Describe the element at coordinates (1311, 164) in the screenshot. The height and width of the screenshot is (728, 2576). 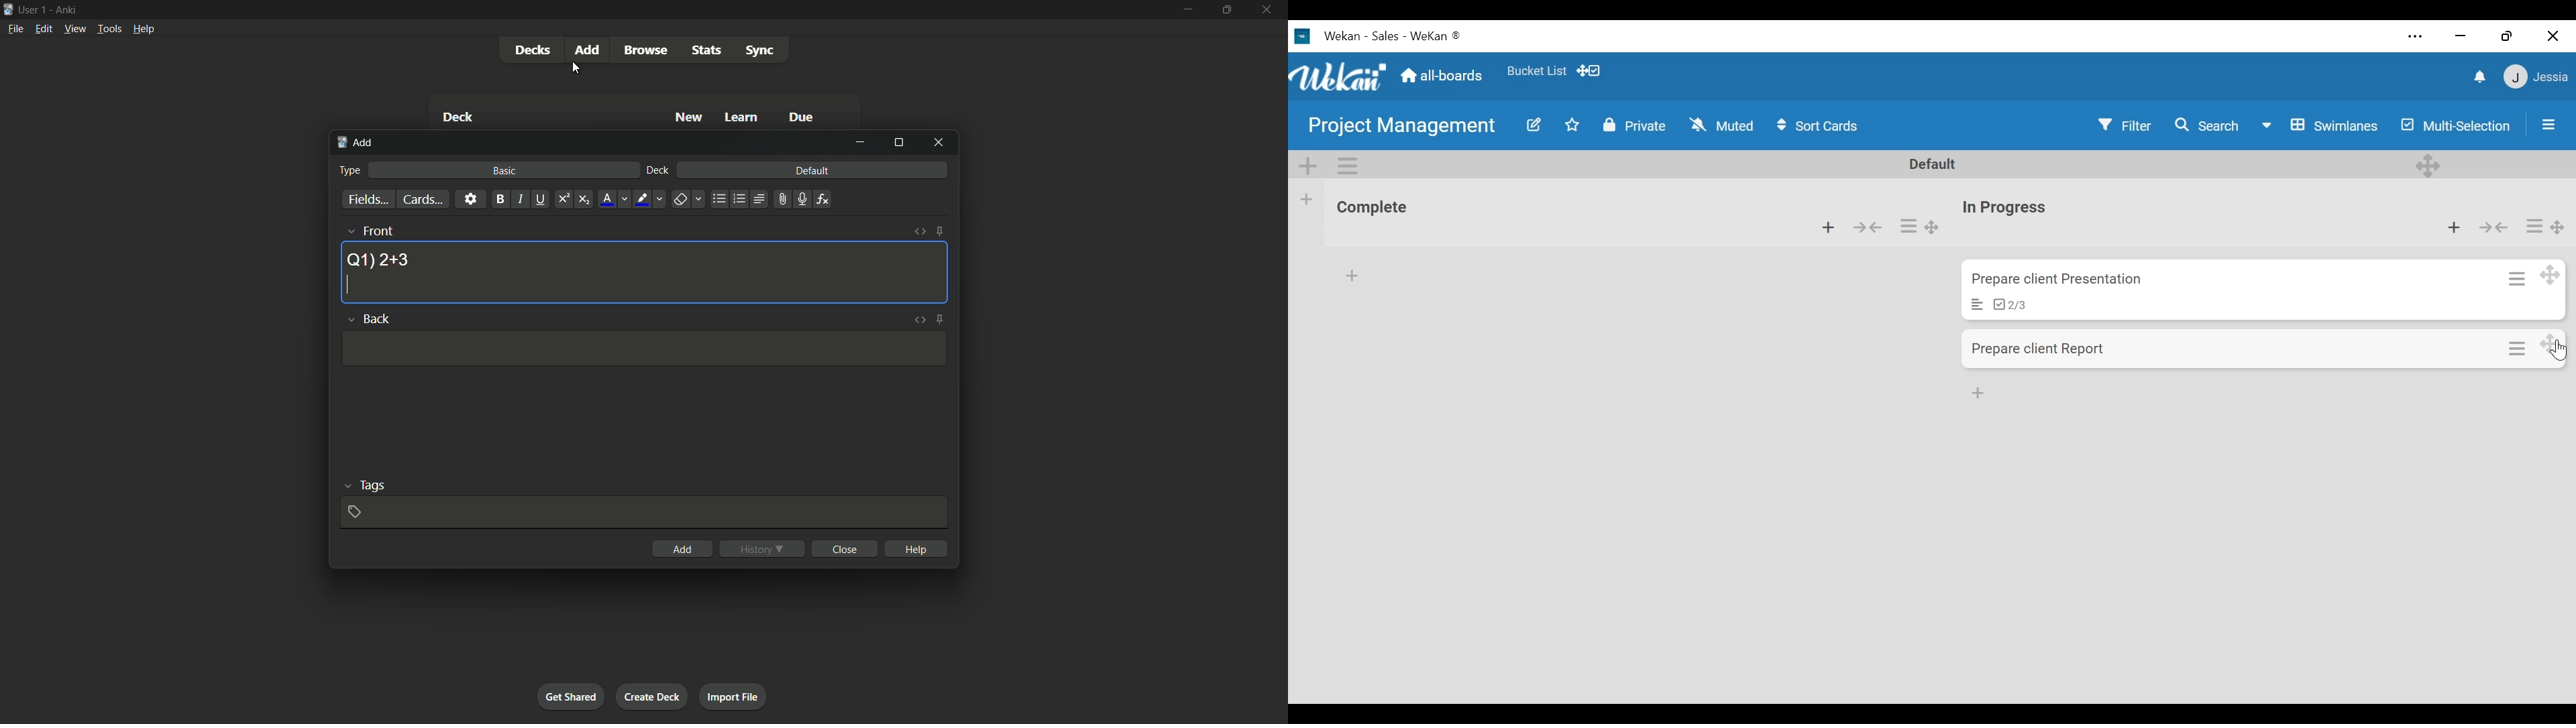
I see `Add Swimlane` at that location.